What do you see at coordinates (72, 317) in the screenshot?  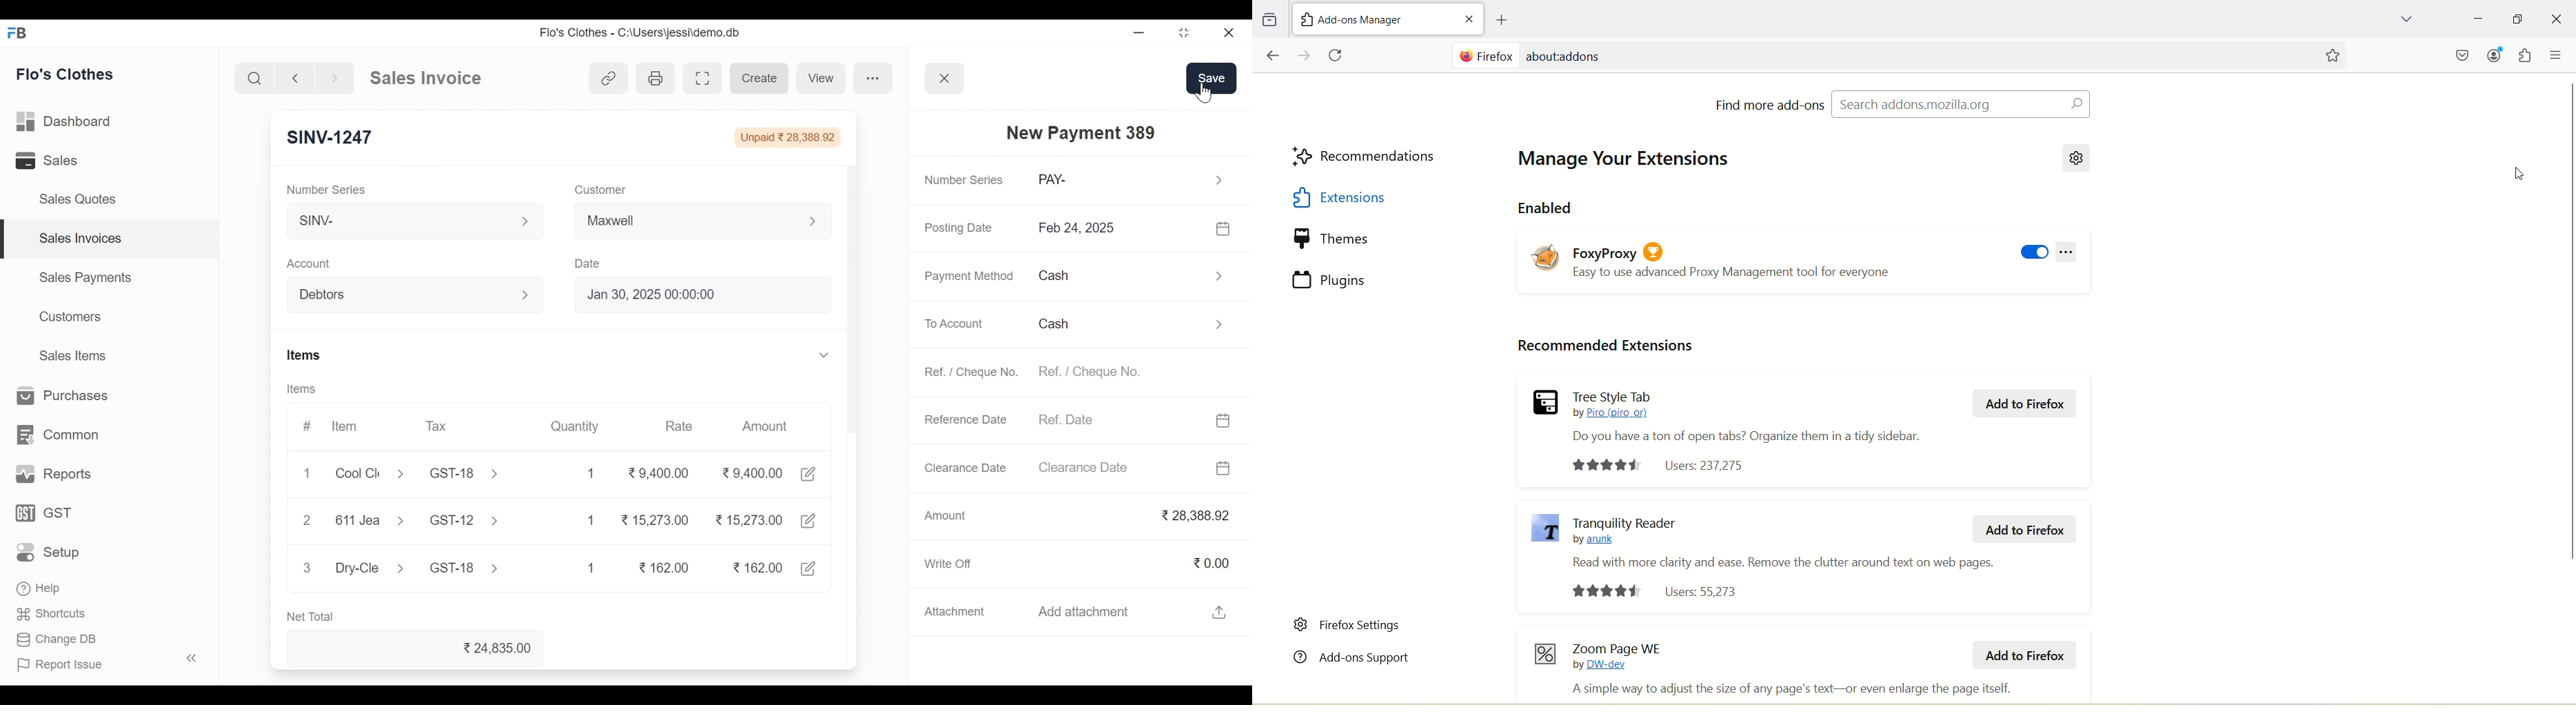 I see `Customers` at bounding box center [72, 317].